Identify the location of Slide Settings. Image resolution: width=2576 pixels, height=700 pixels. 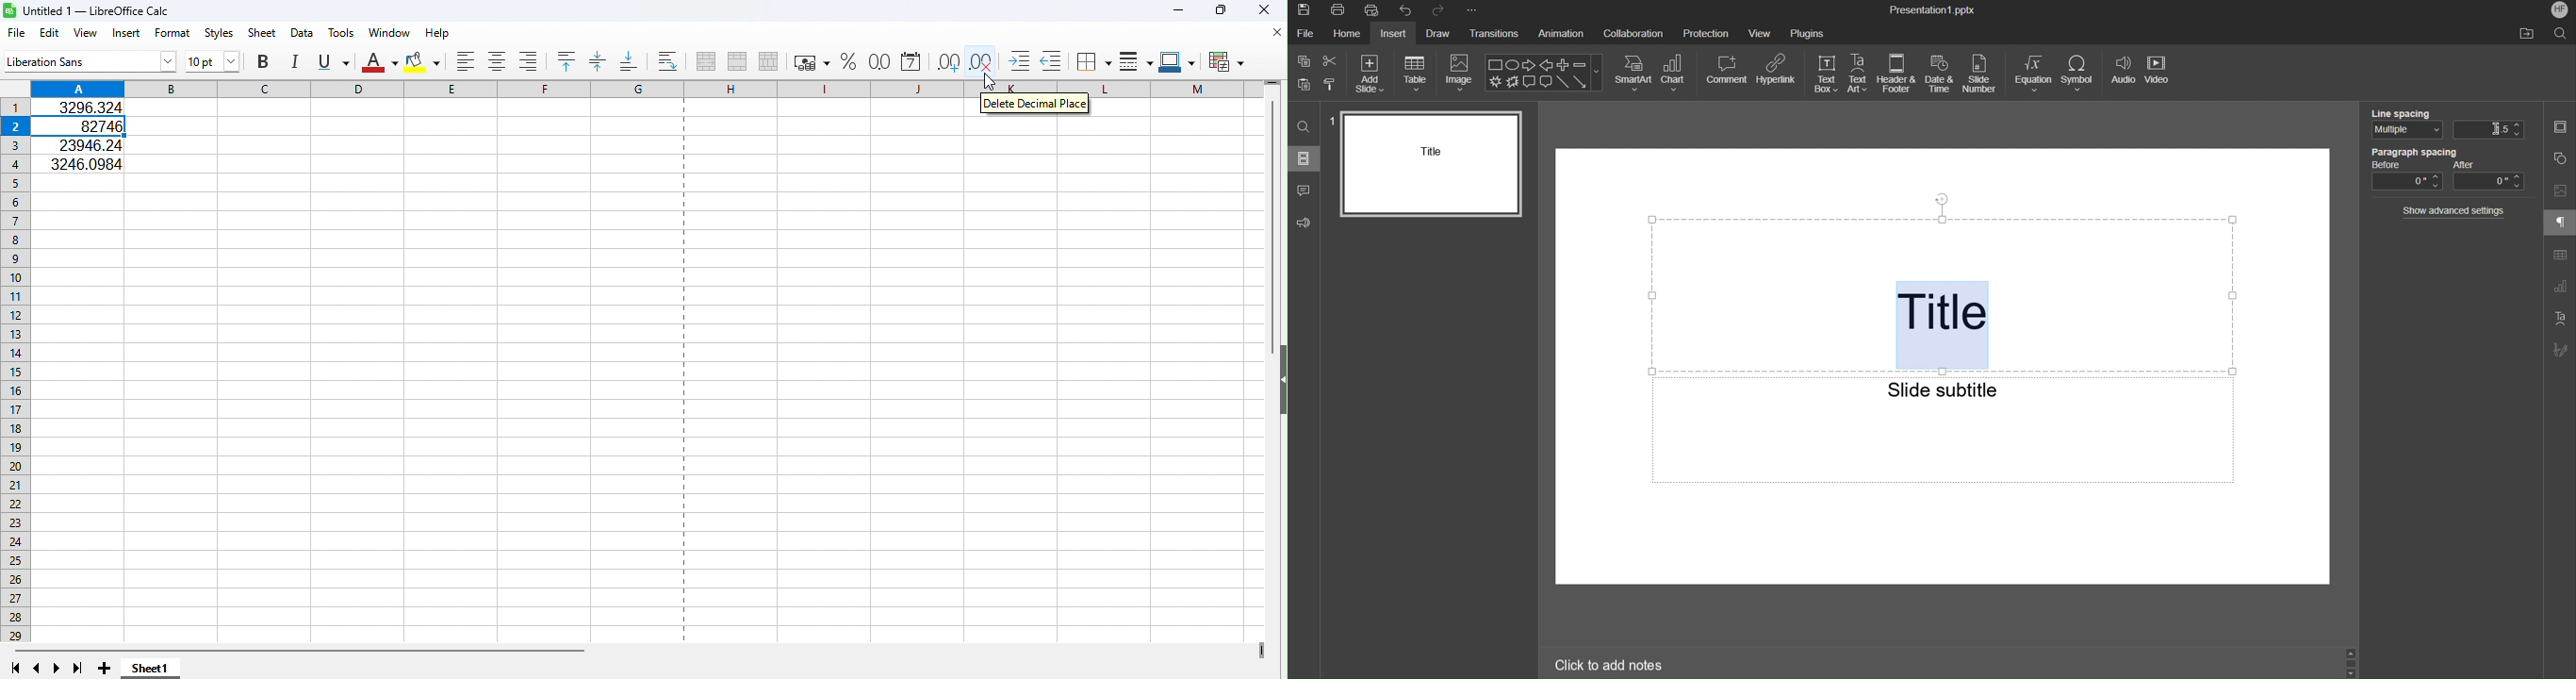
(2560, 129).